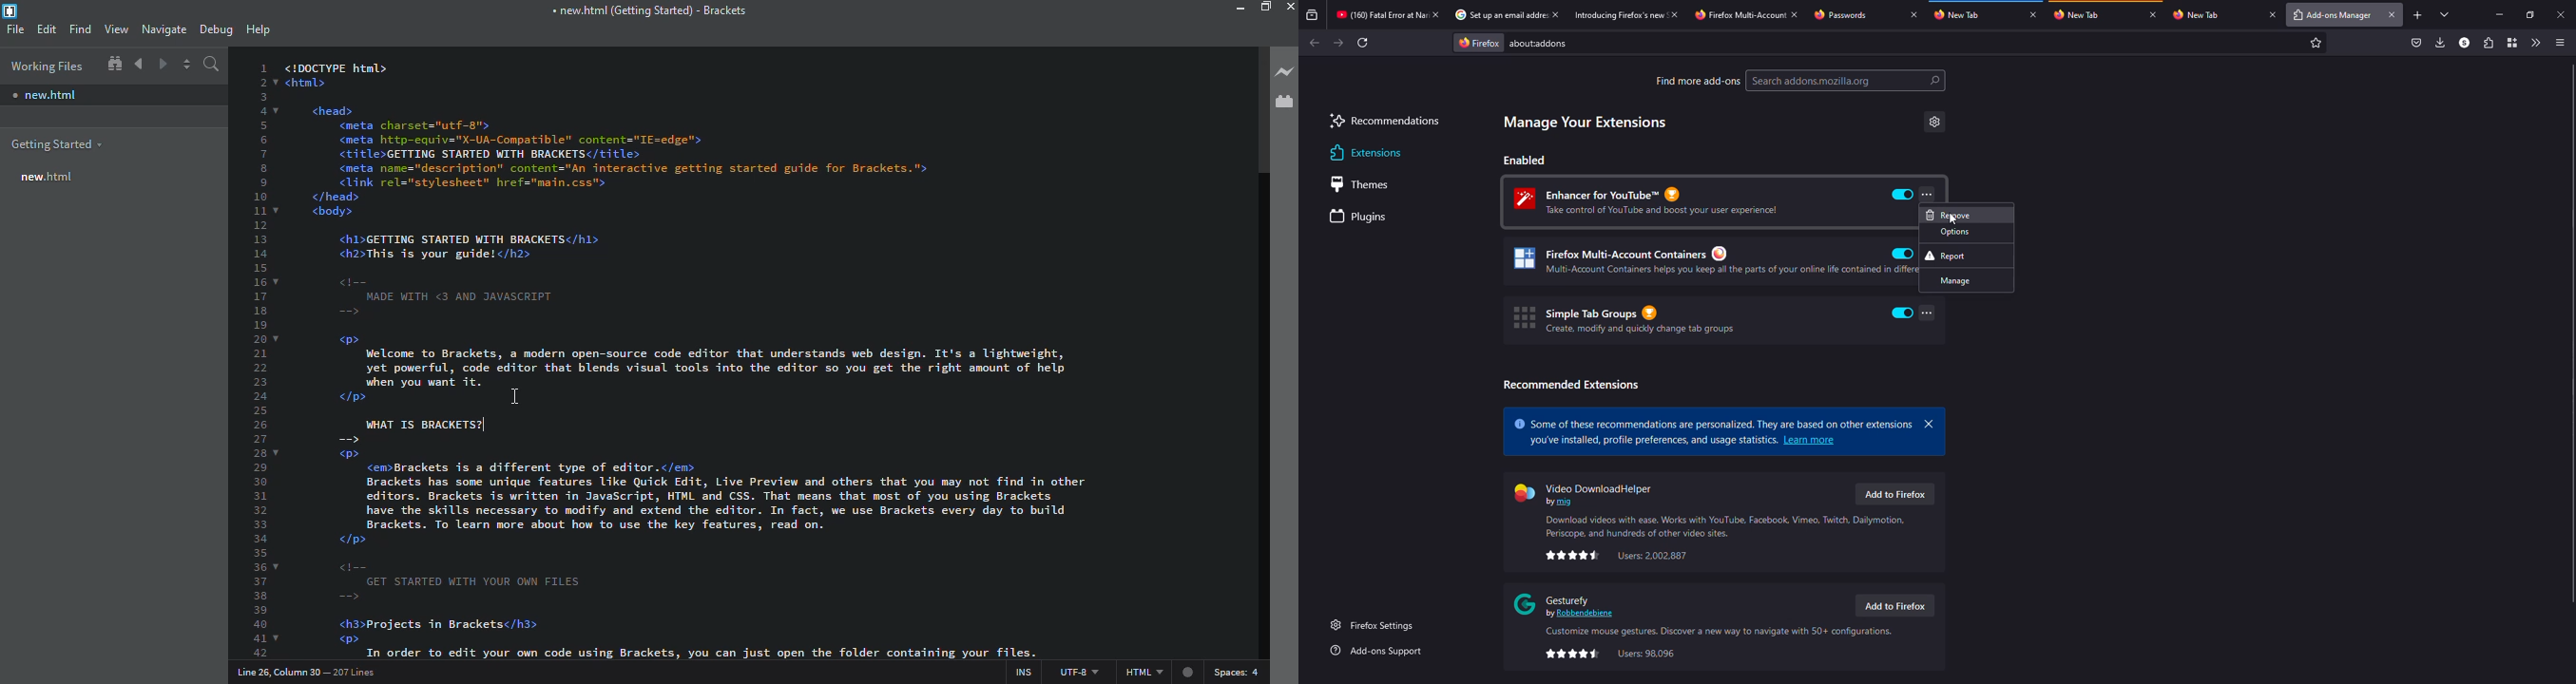  Describe the element at coordinates (1935, 122) in the screenshot. I see `settings` at that location.